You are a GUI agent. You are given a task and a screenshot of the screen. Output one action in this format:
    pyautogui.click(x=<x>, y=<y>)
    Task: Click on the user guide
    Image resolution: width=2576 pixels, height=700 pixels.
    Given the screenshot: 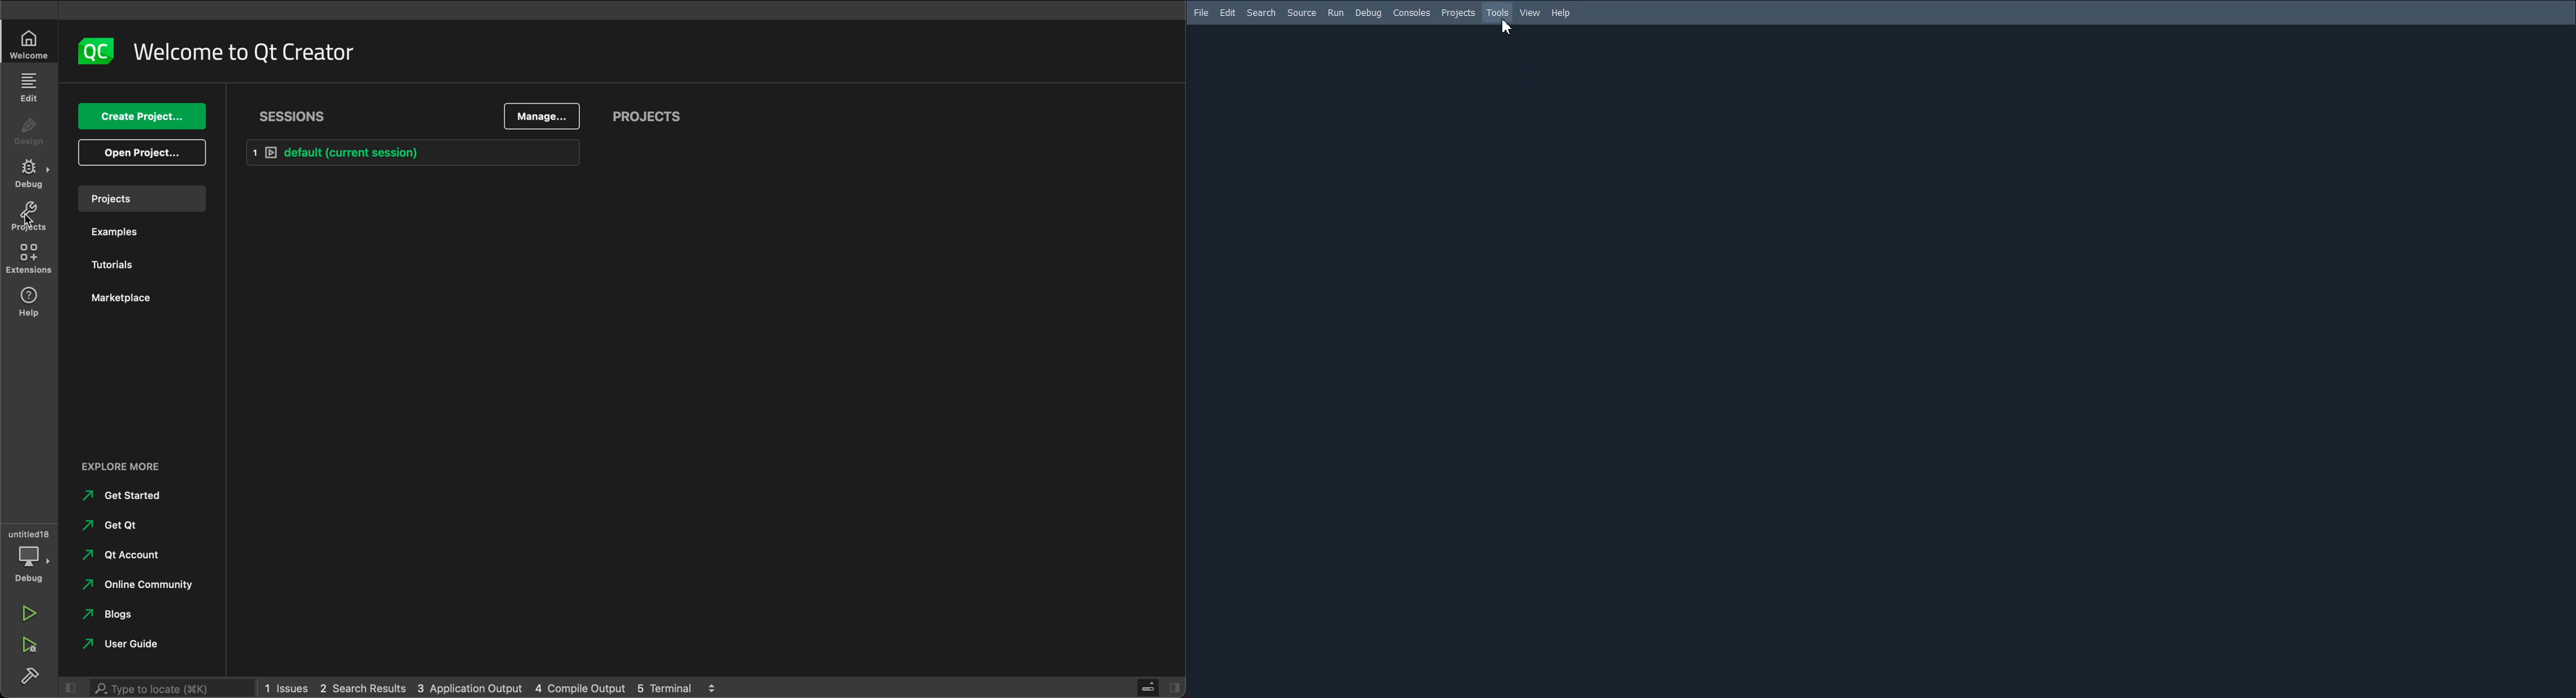 What is the action you would take?
    pyautogui.click(x=121, y=645)
    